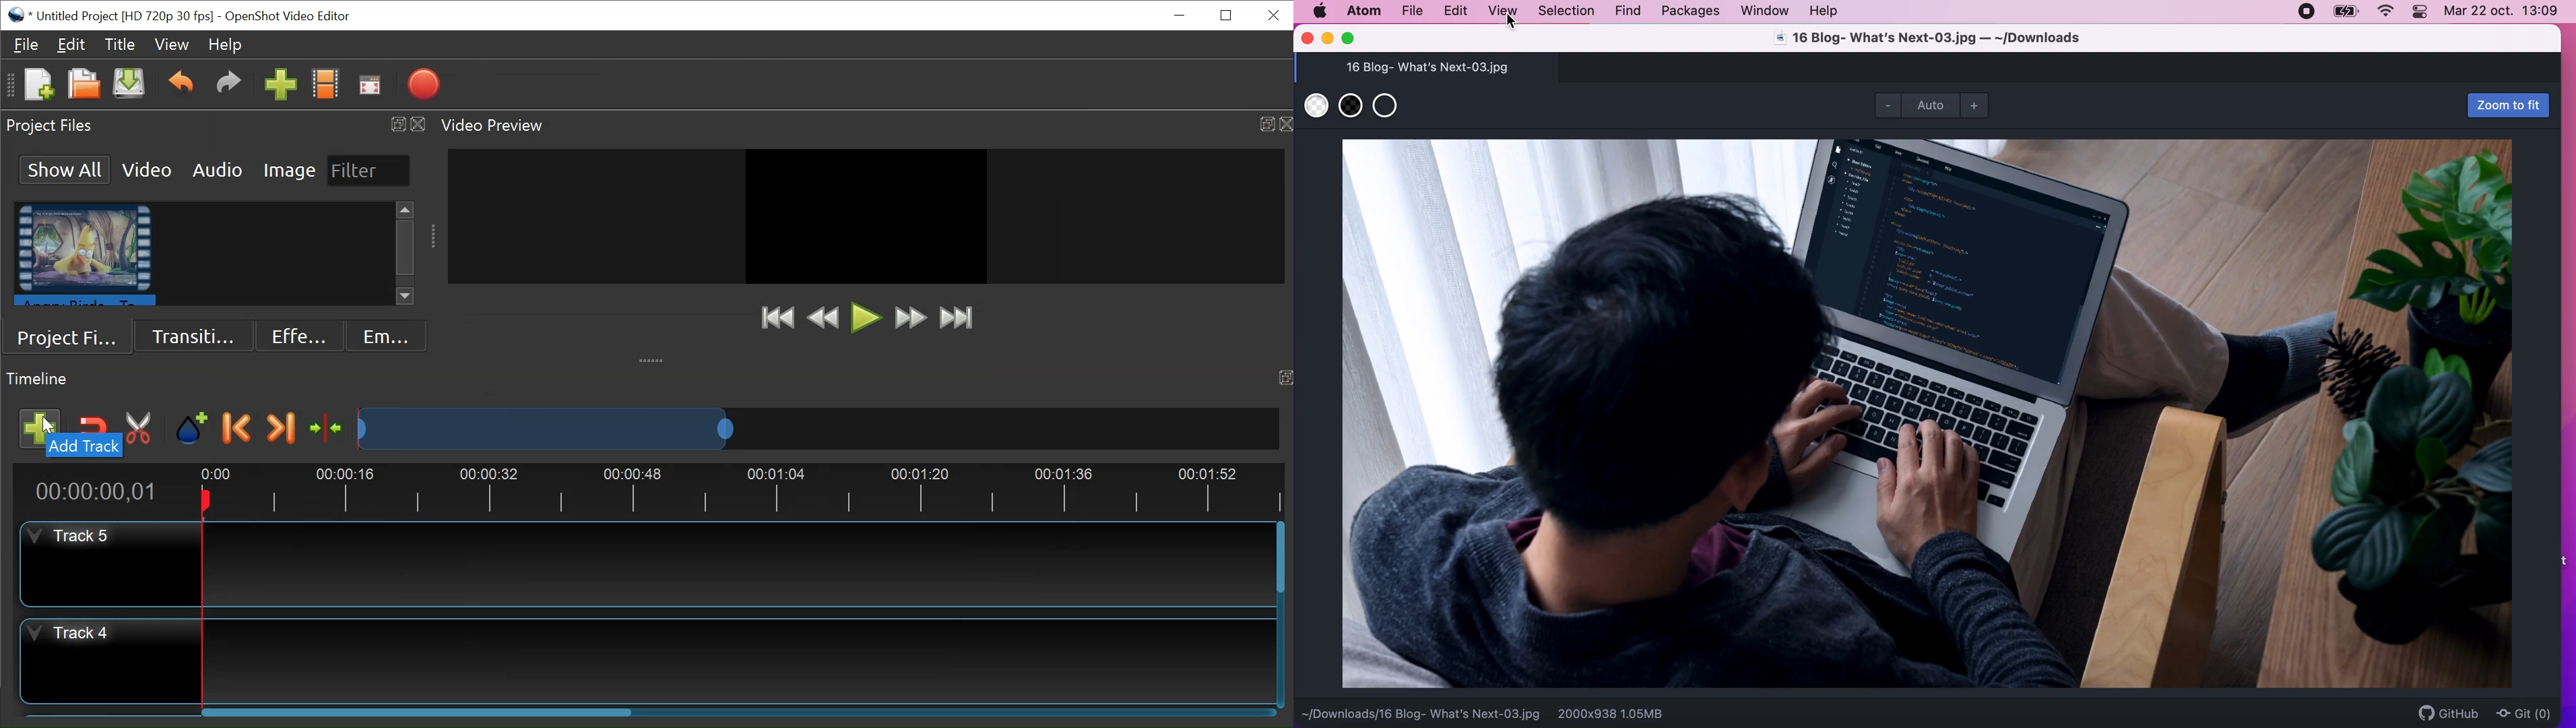 The image size is (2576, 728). What do you see at coordinates (866, 217) in the screenshot?
I see `Preview Window` at bounding box center [866, 217].